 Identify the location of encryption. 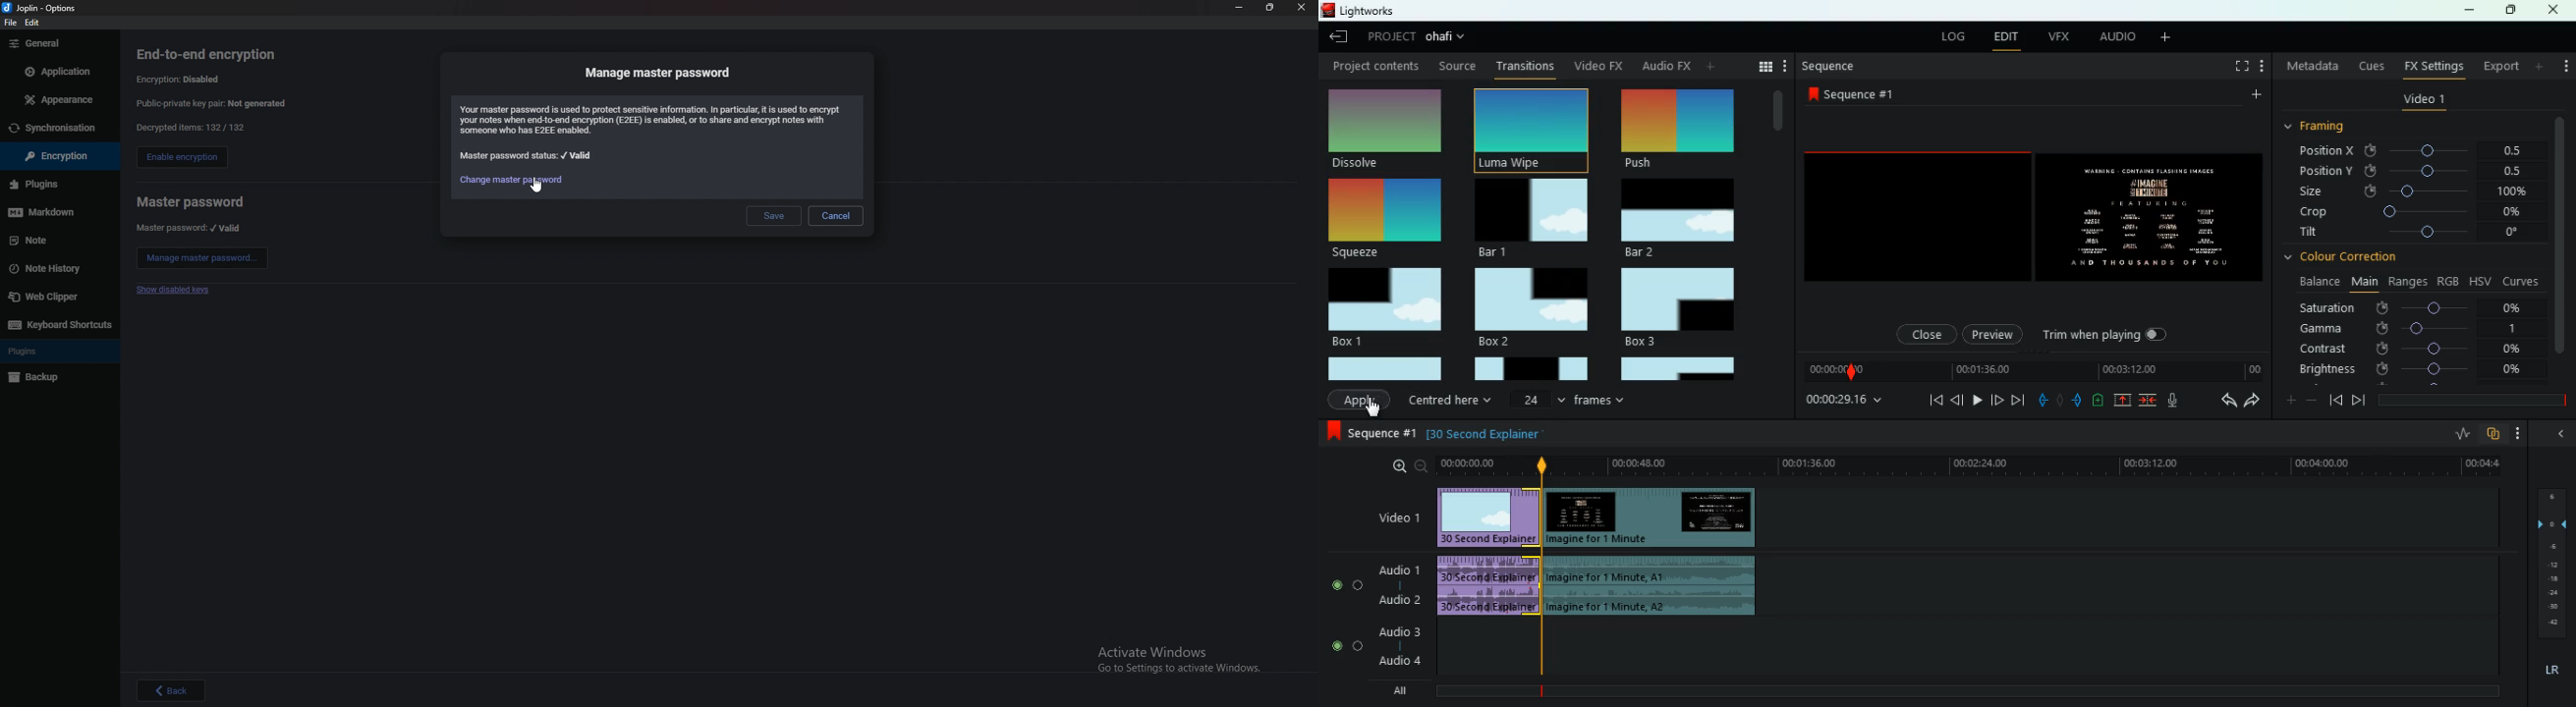
(182, 78).